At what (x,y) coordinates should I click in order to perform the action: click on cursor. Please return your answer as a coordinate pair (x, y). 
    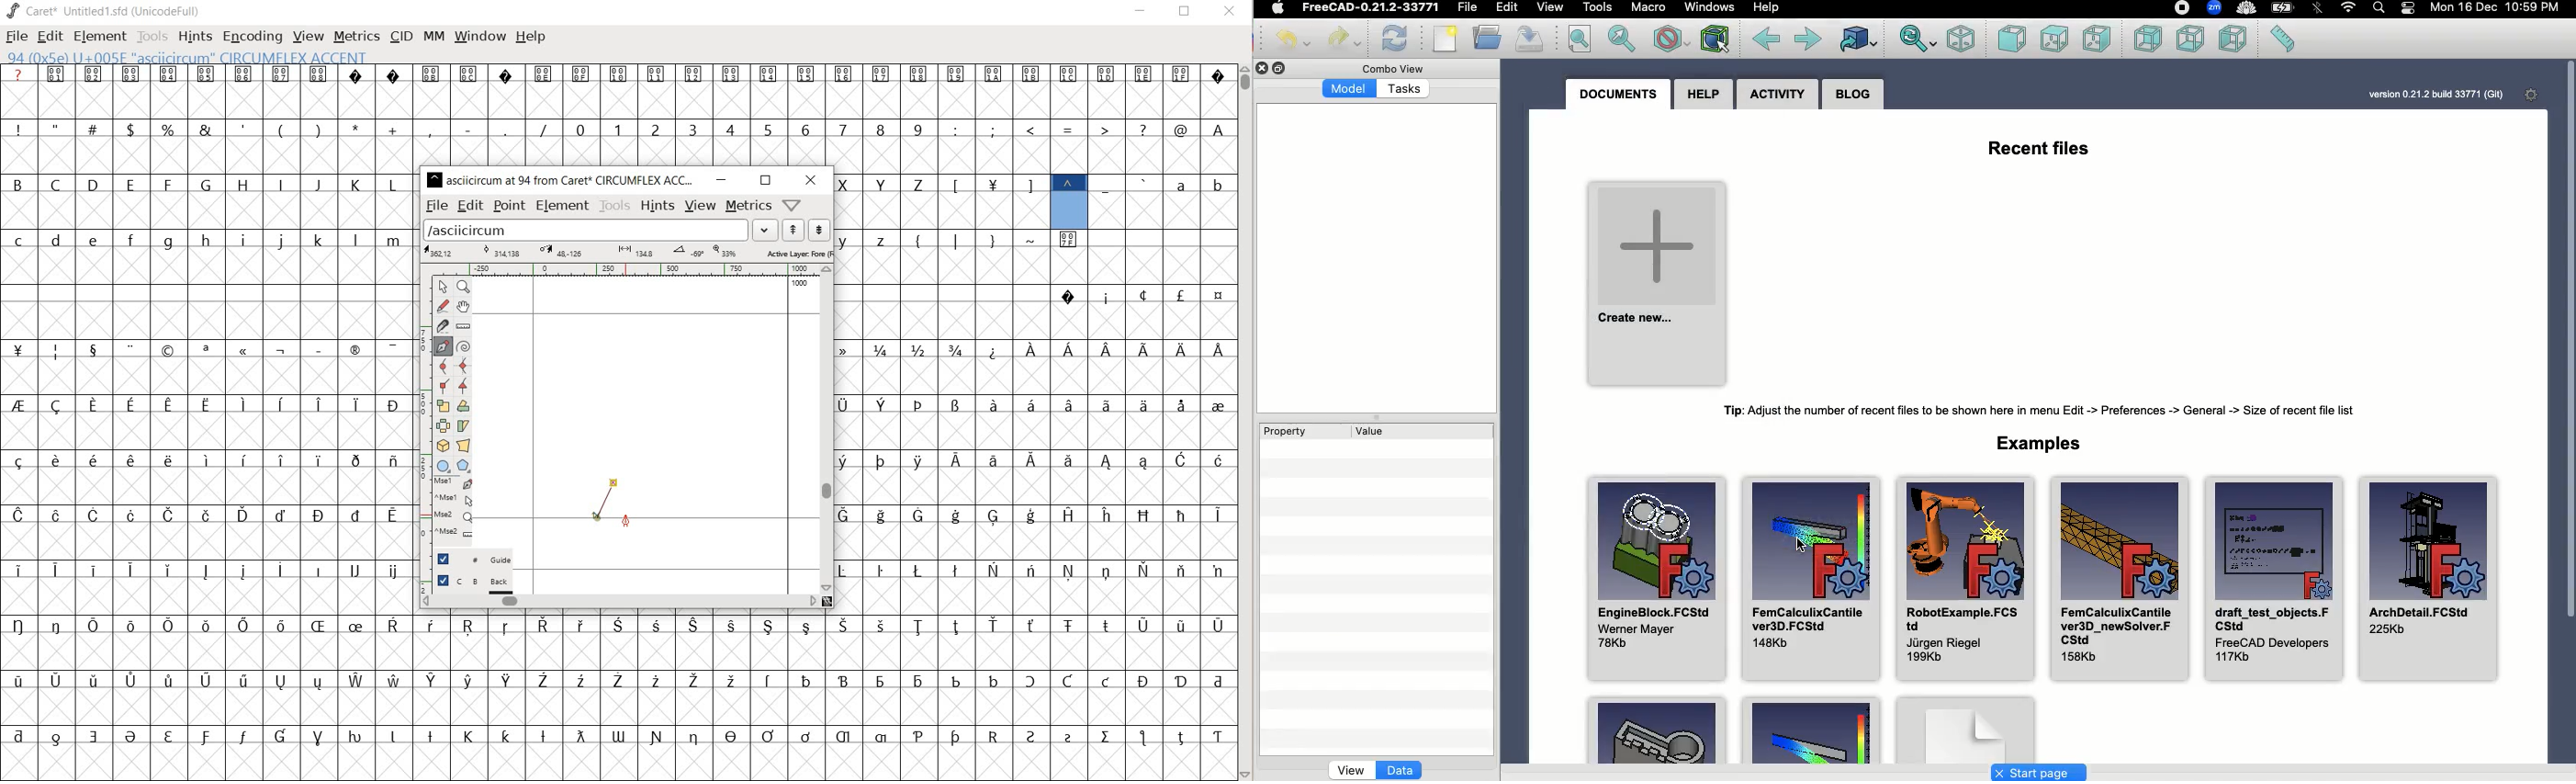
    Looking at the image, I should click on (1803, 542).